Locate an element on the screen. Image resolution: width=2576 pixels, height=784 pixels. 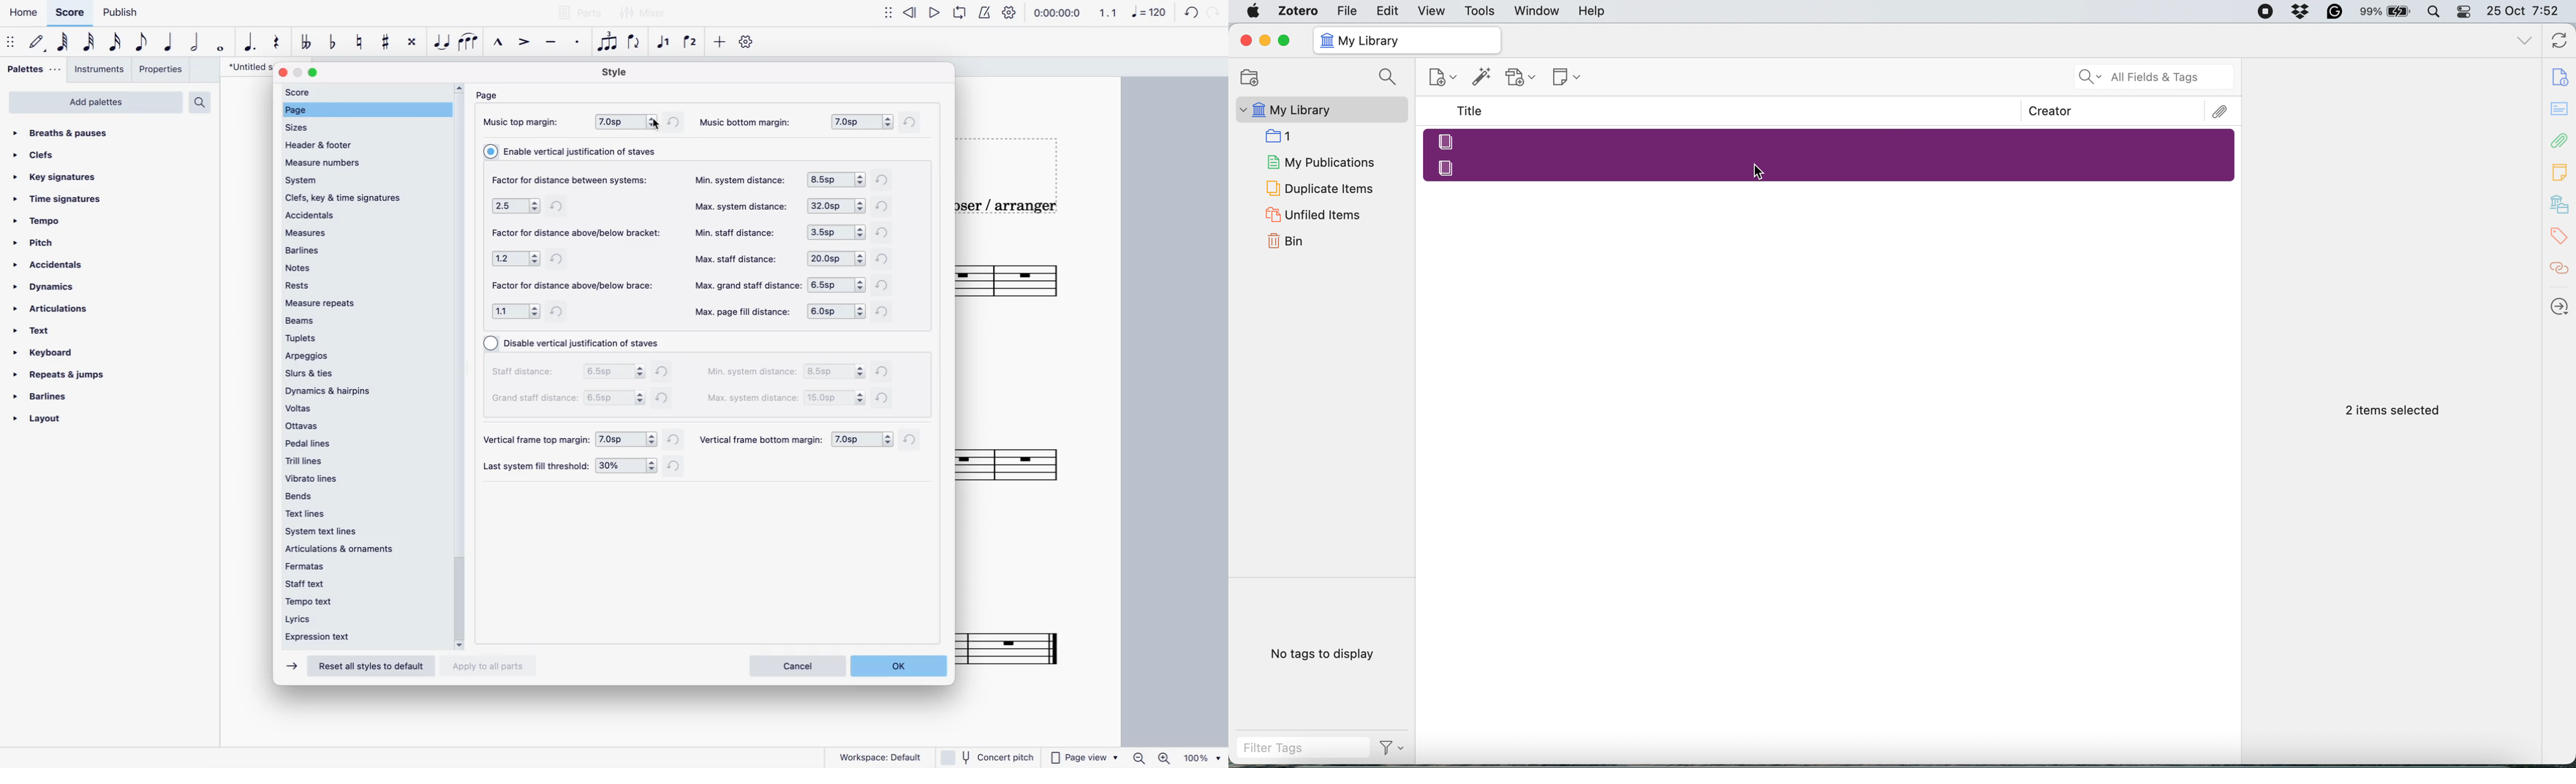
Control Centre is located at coordinates (2465, 11).